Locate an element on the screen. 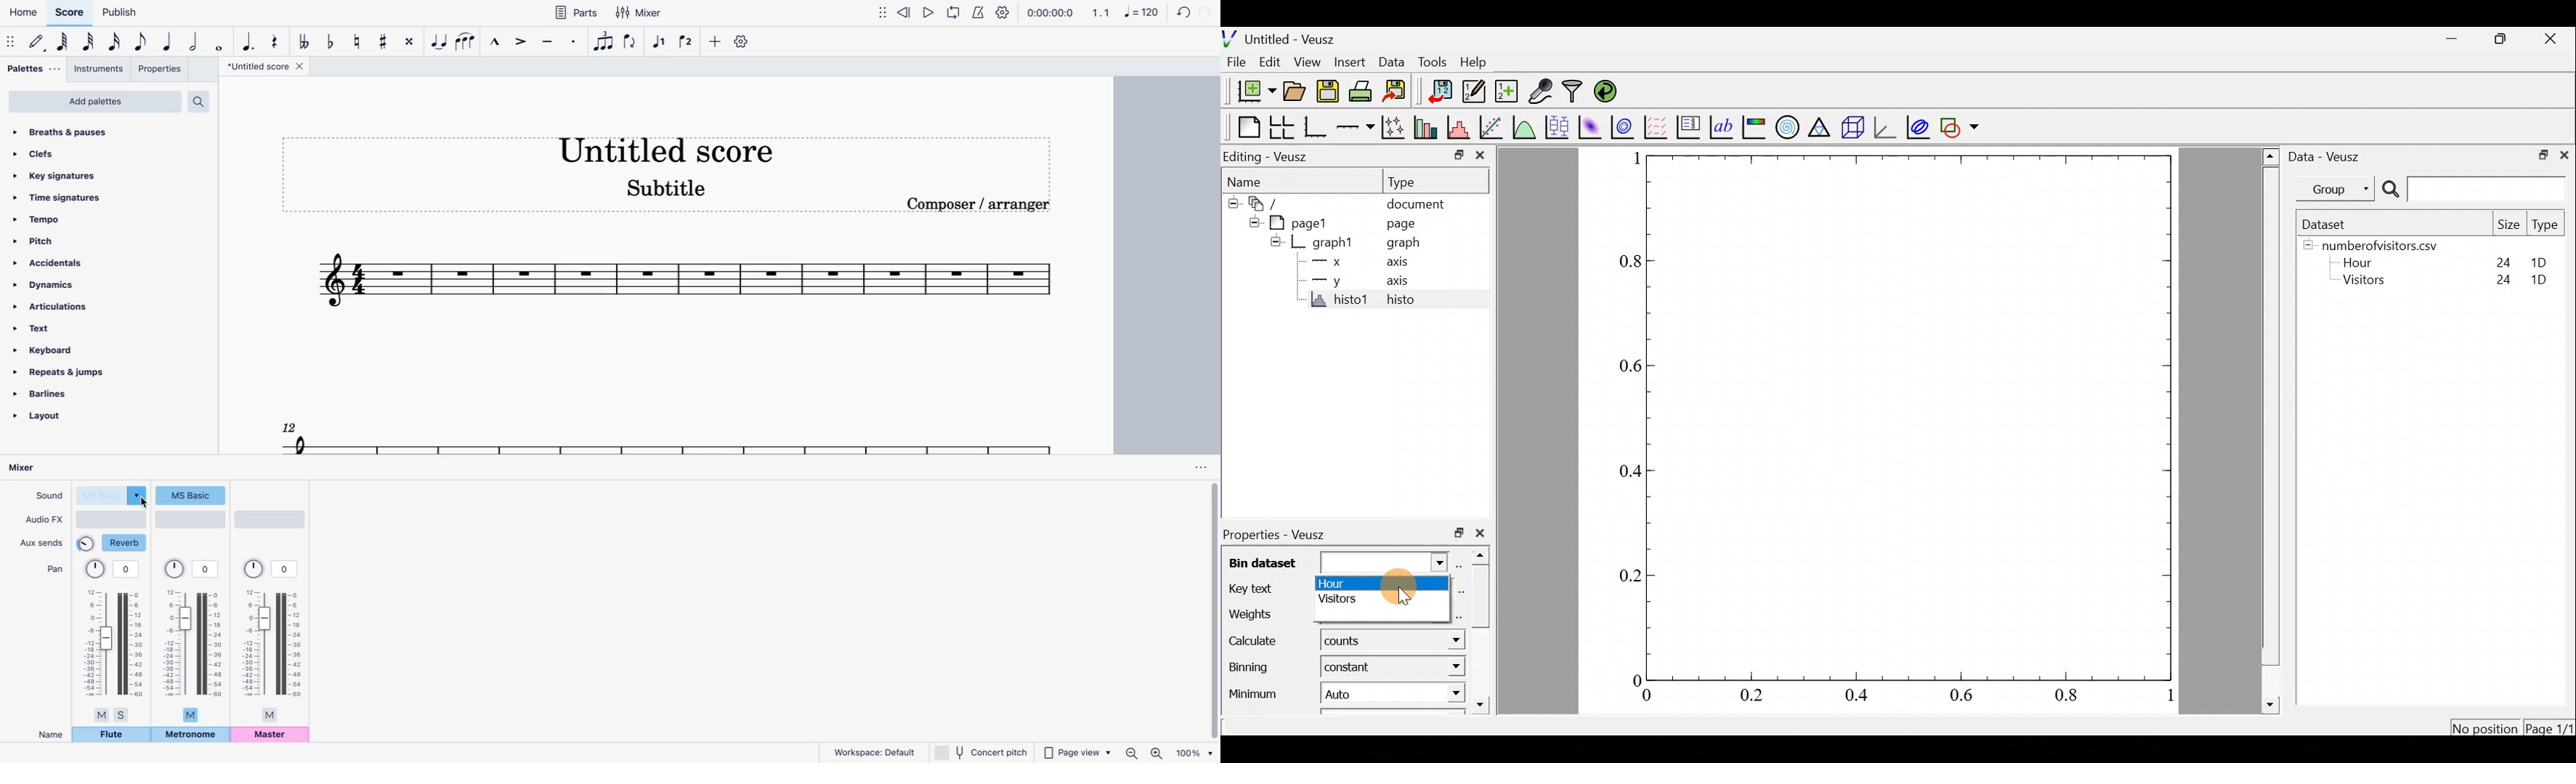  new document is located at coordinates (1253, 92).